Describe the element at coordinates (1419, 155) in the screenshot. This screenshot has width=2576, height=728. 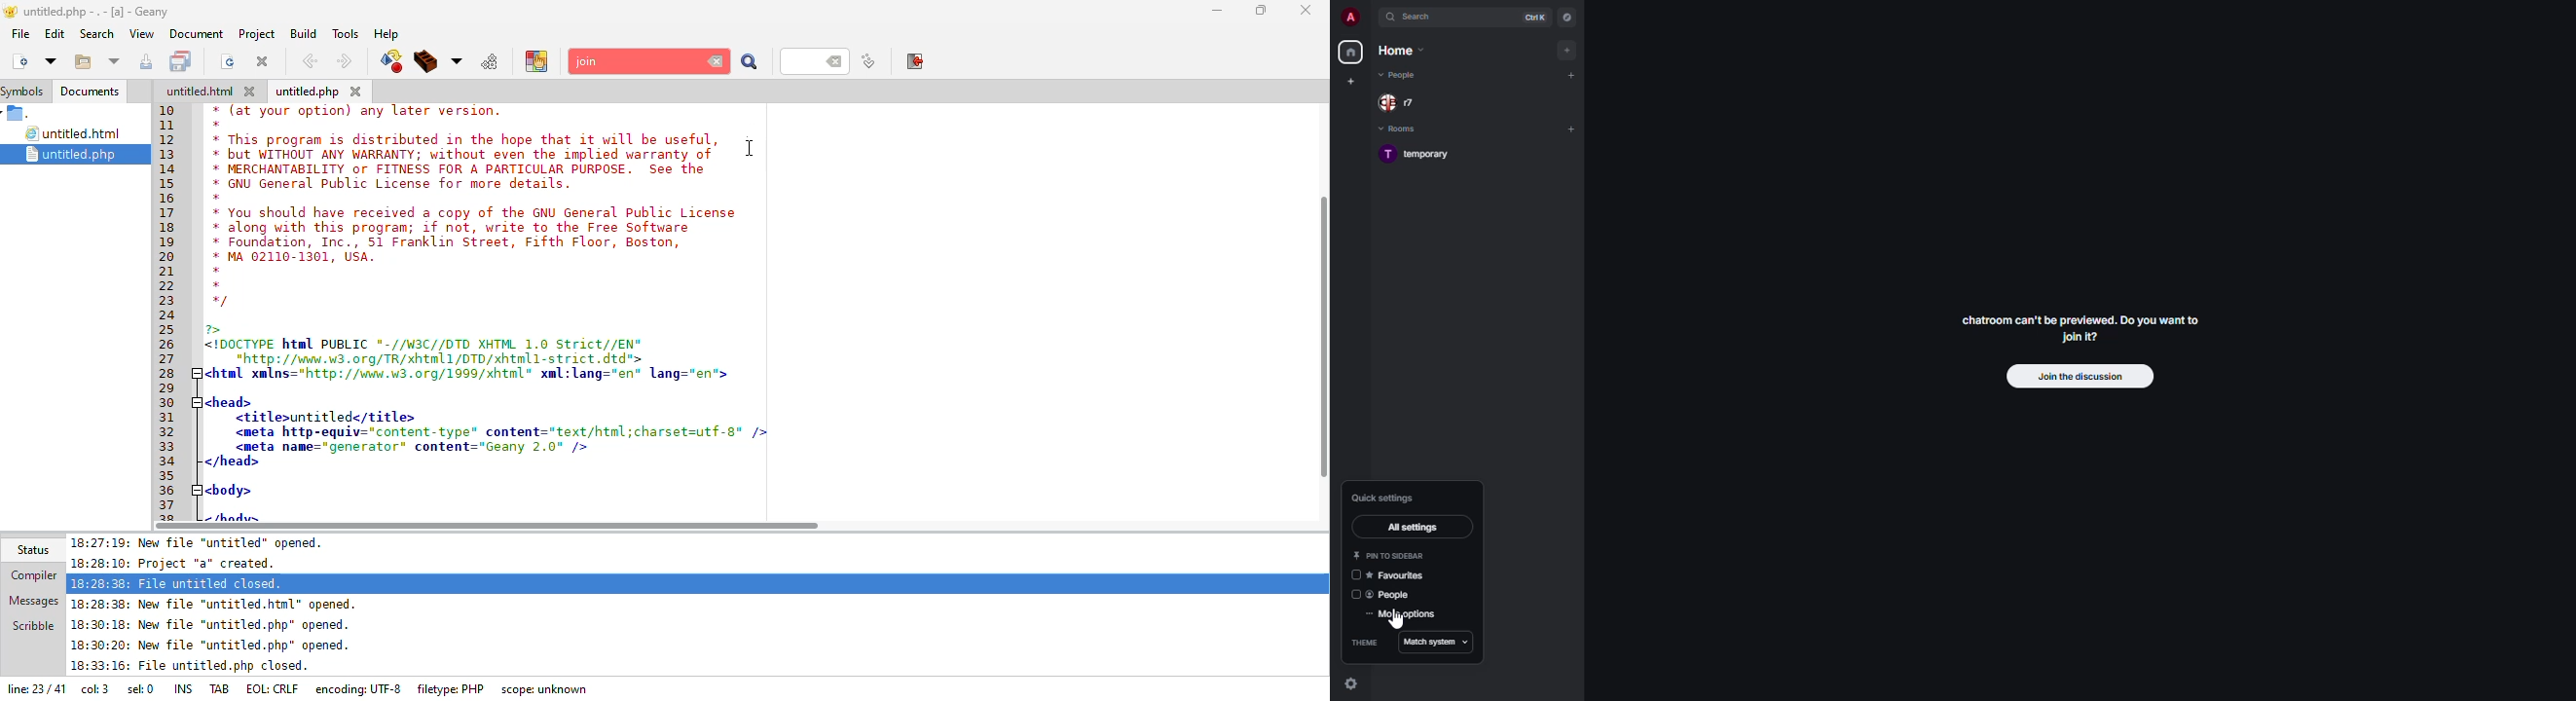
I see `room` at that location.